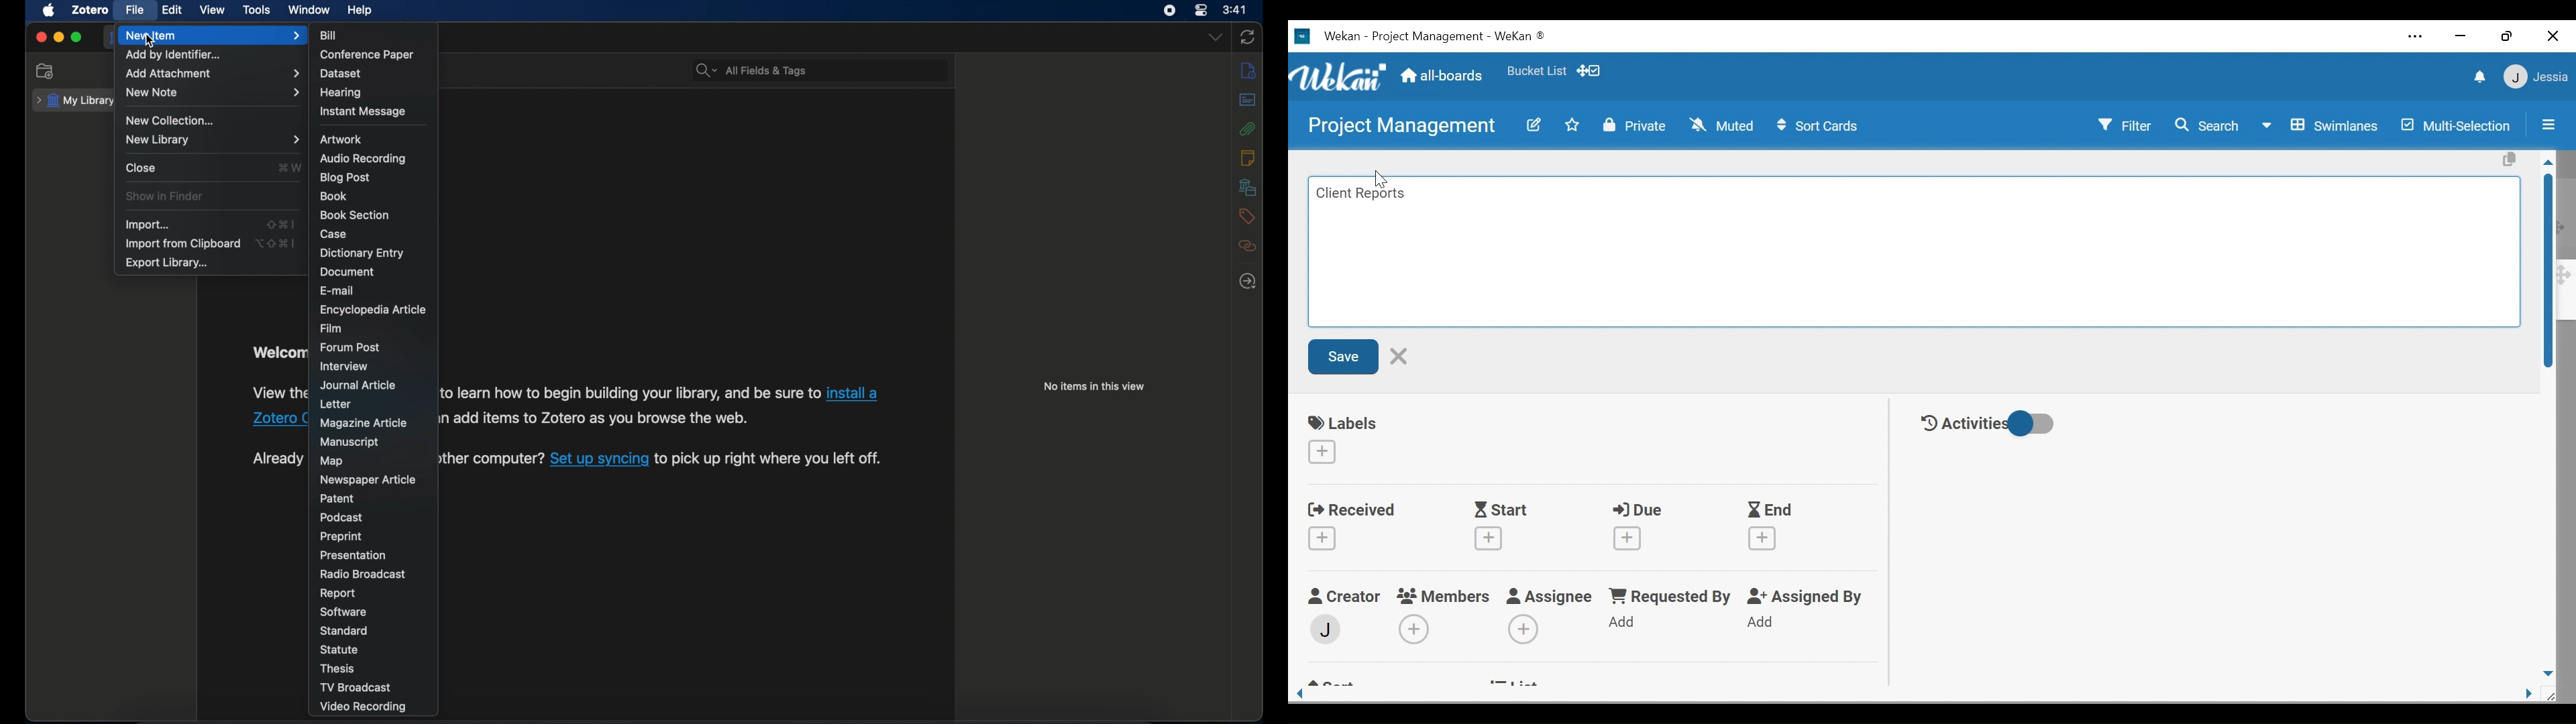 Image resolution: width=2576 pixels, height=728 pixels. I want to click on book, so click(334, 196).